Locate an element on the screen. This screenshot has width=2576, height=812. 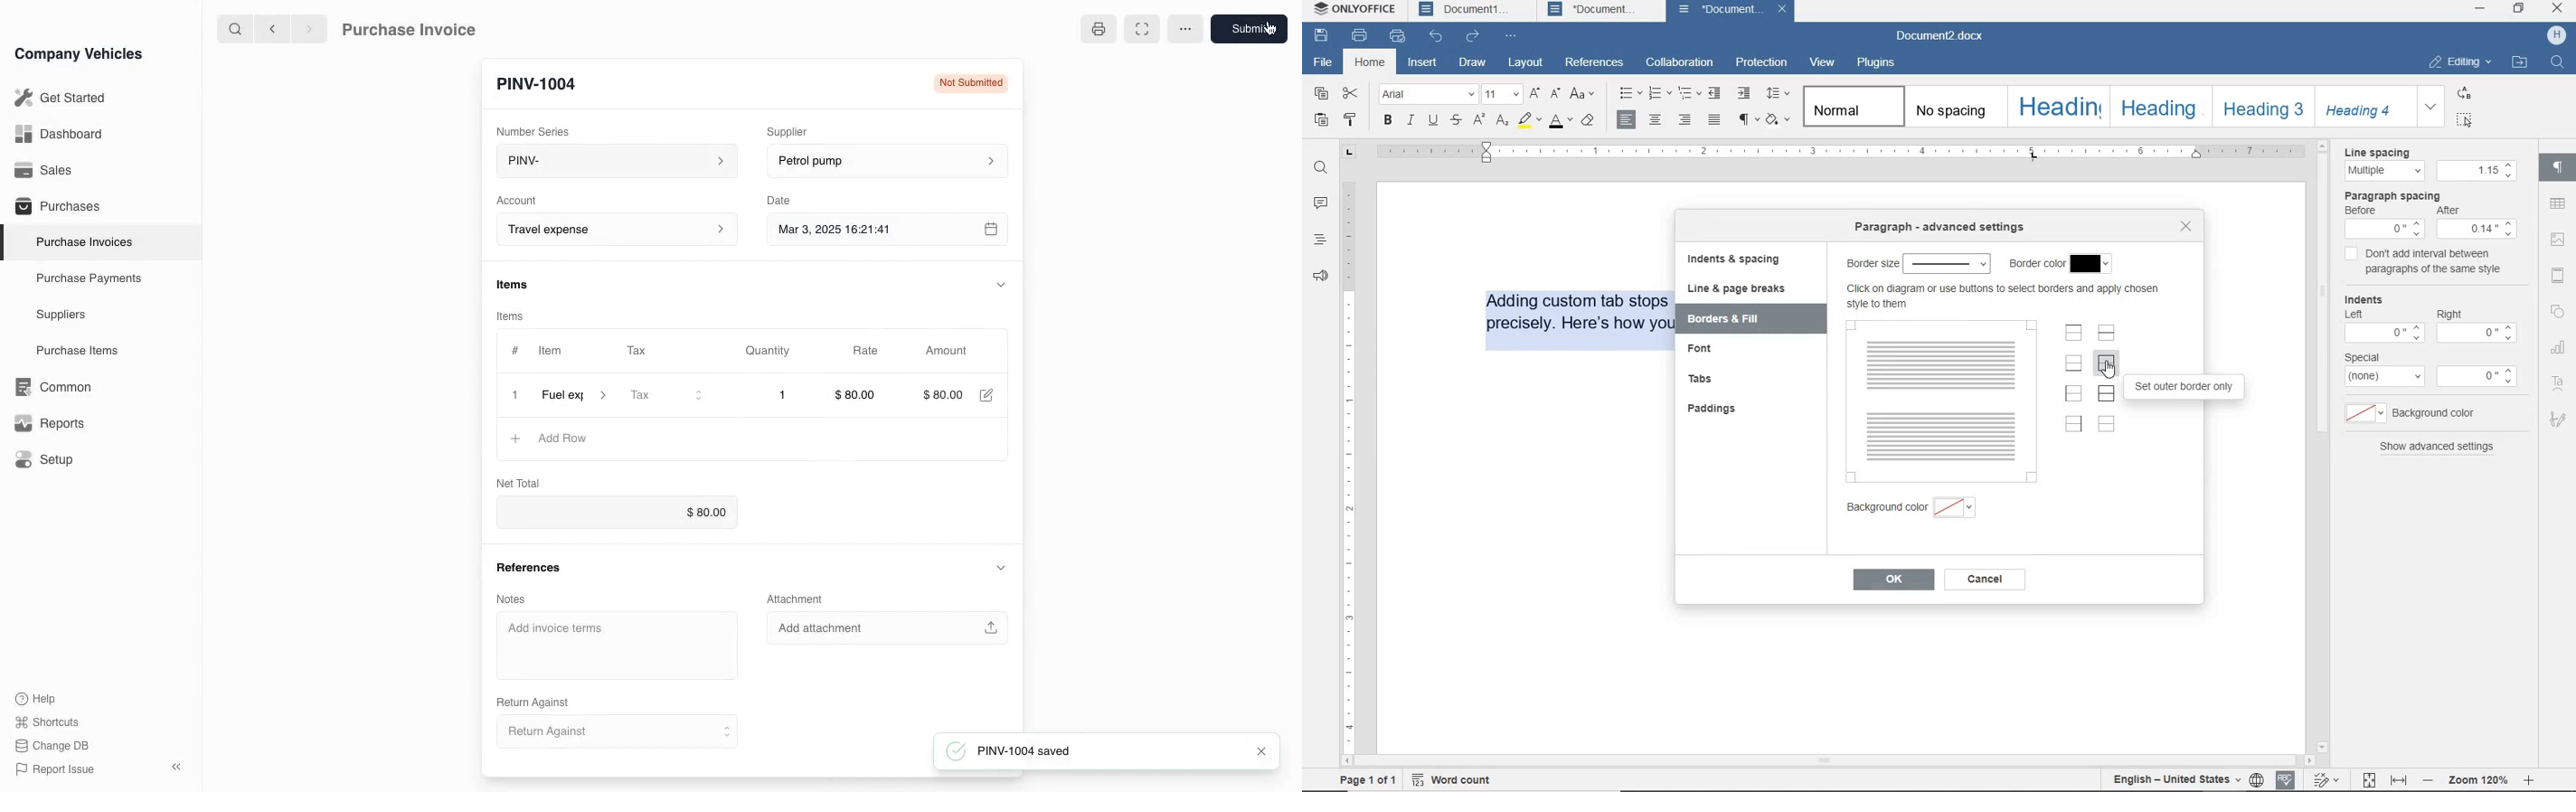
document name is located at coordinates (1945, 36).